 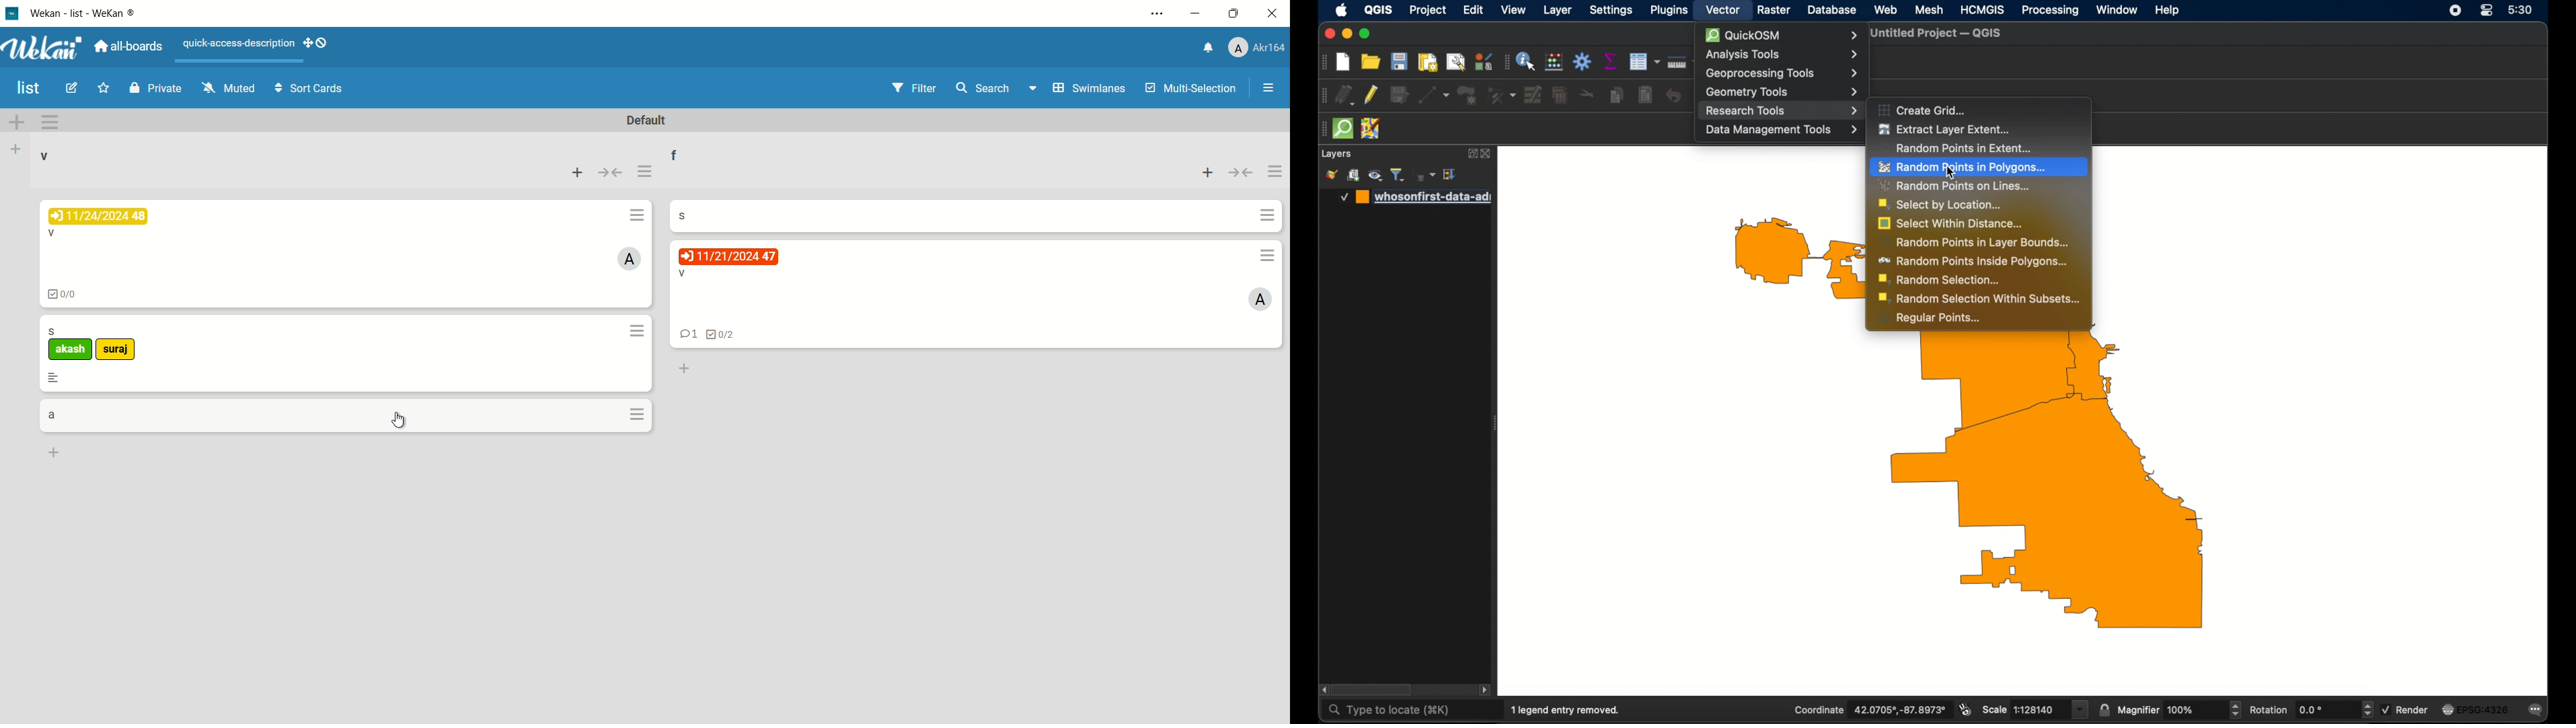 I want to click on modify attributes, so click(x=1533, y=94).